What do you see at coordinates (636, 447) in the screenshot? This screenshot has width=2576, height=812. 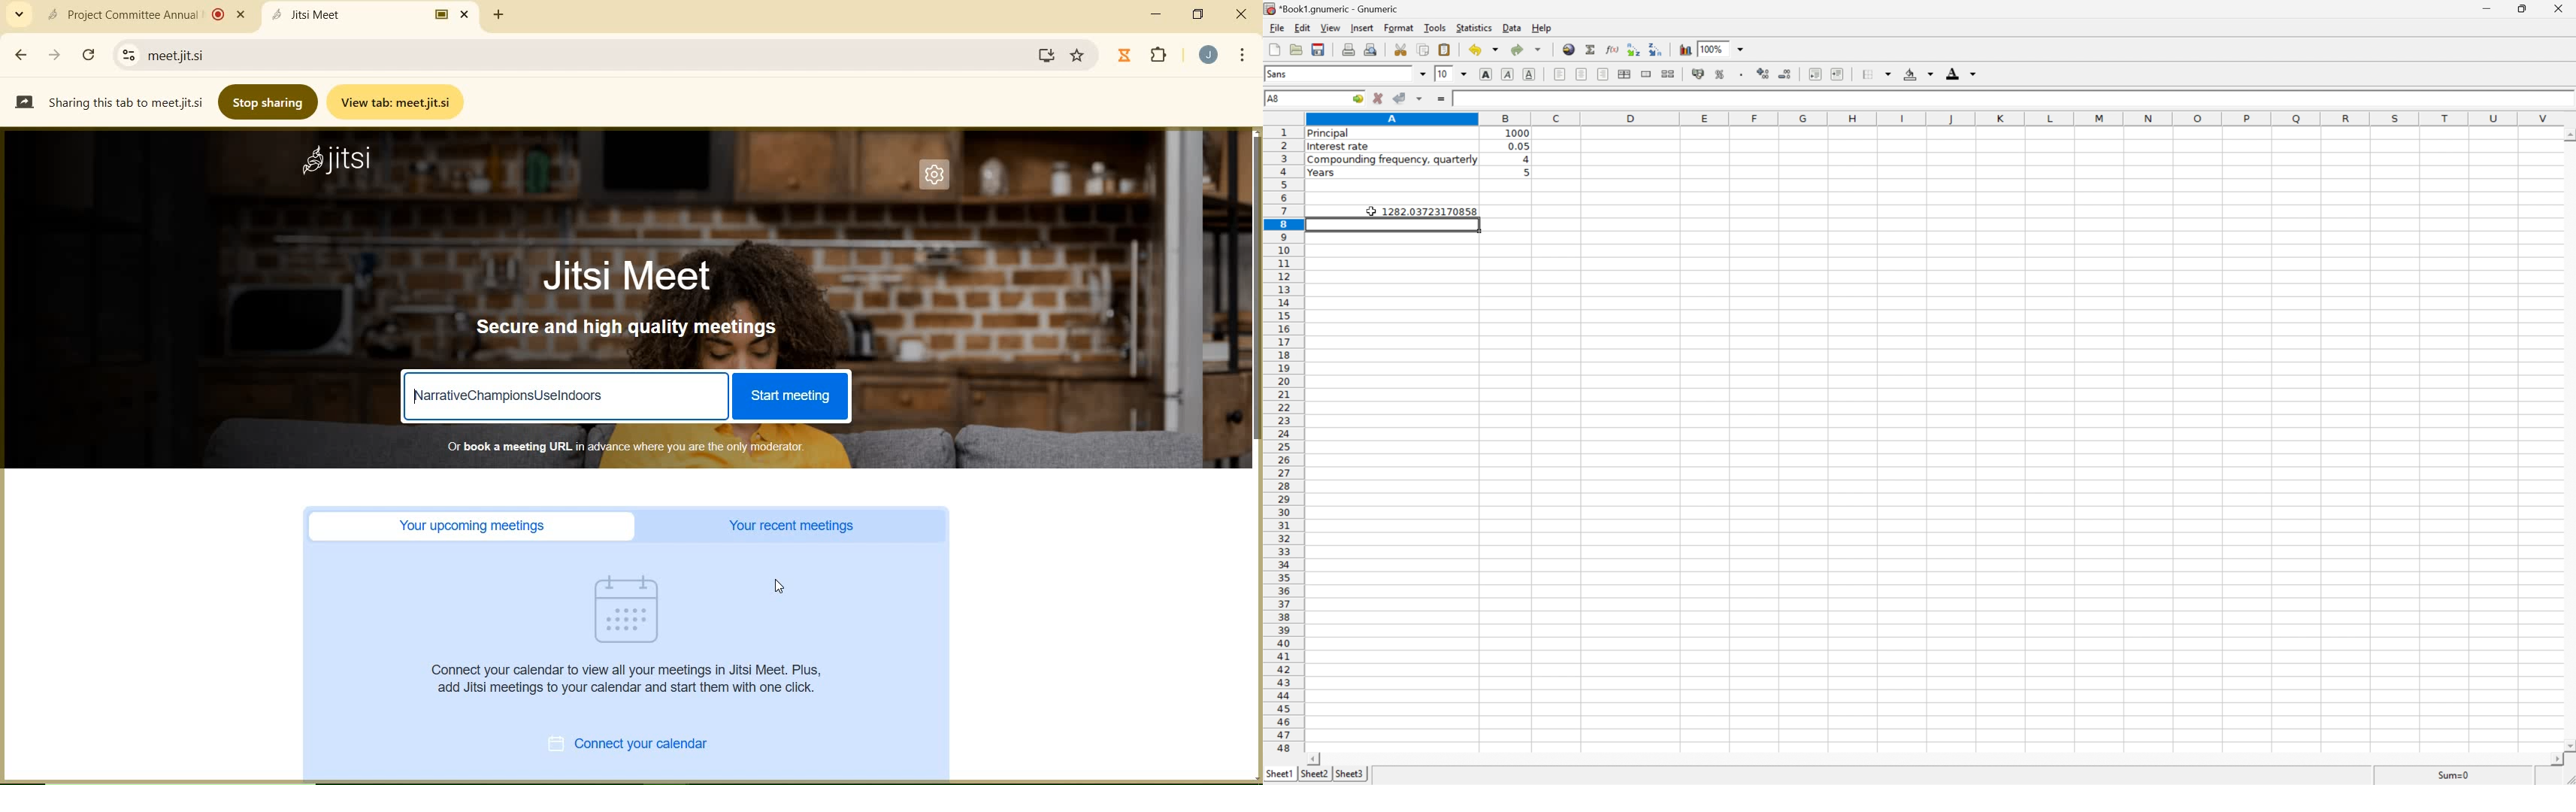 I see `Or book a meeting URL in advance where you are the only moderator` at bounding box center [636, 447].